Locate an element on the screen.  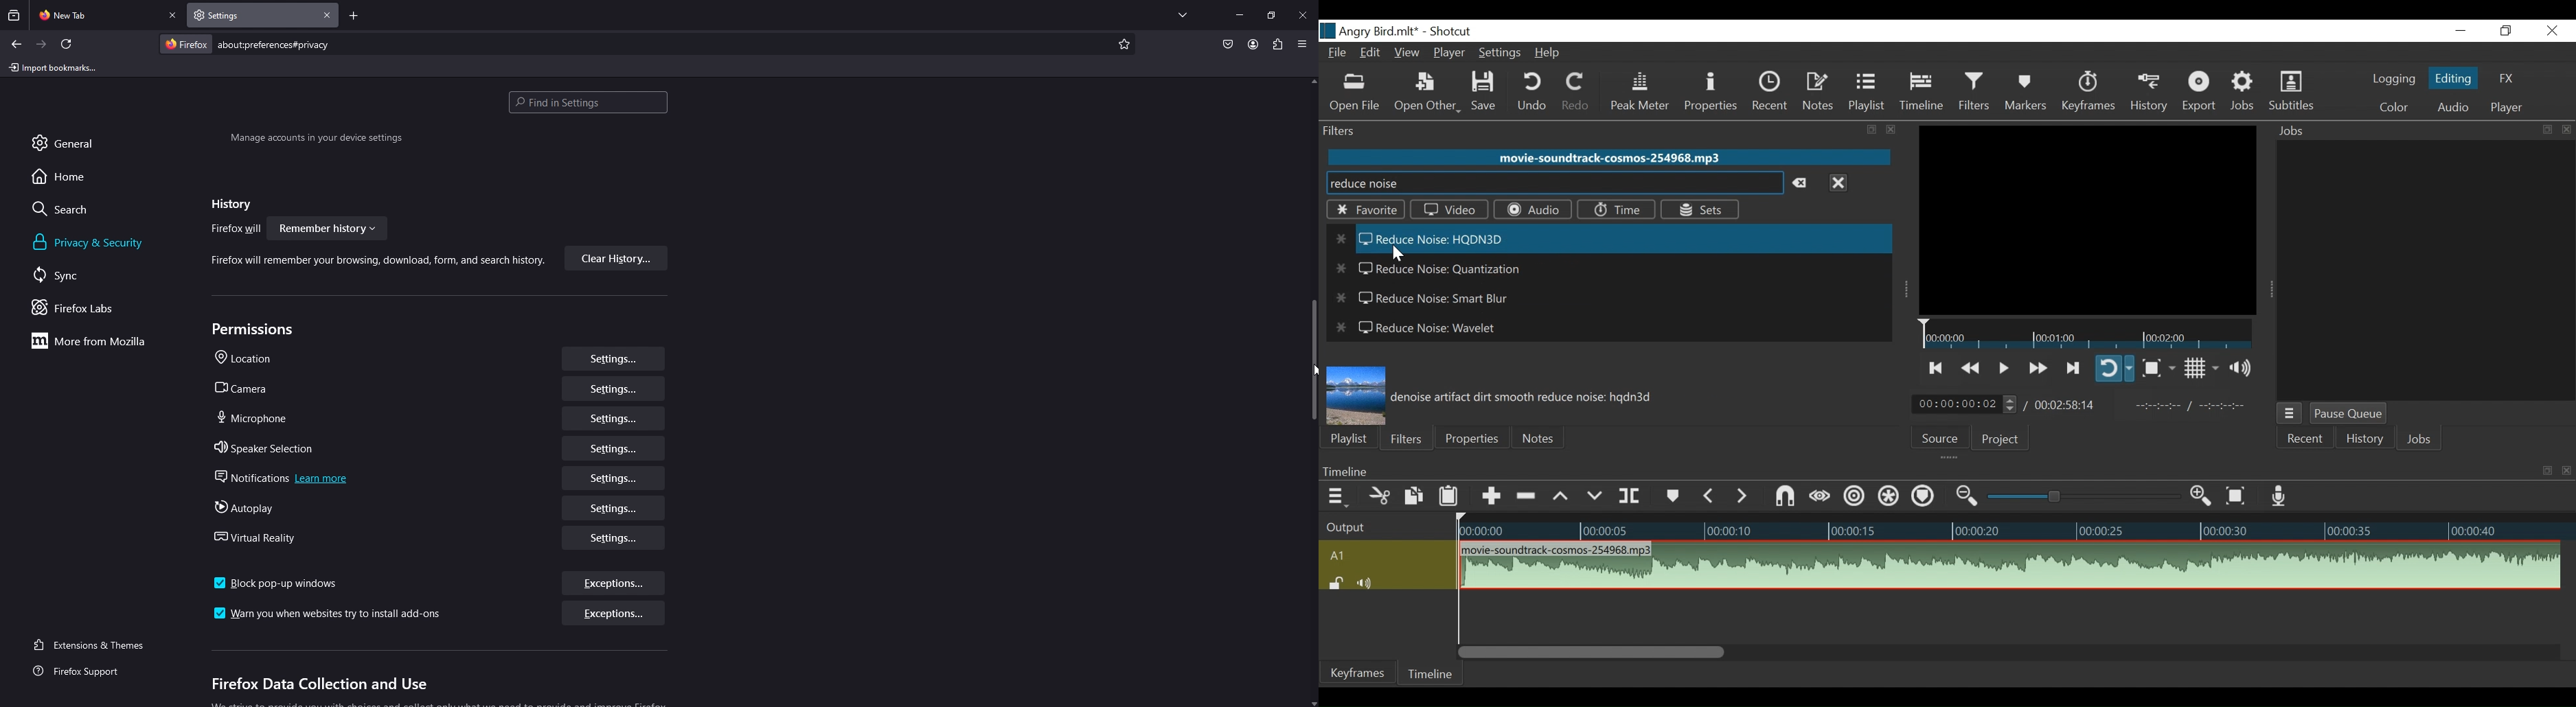
autoplay is located at coordinates (249, 508).